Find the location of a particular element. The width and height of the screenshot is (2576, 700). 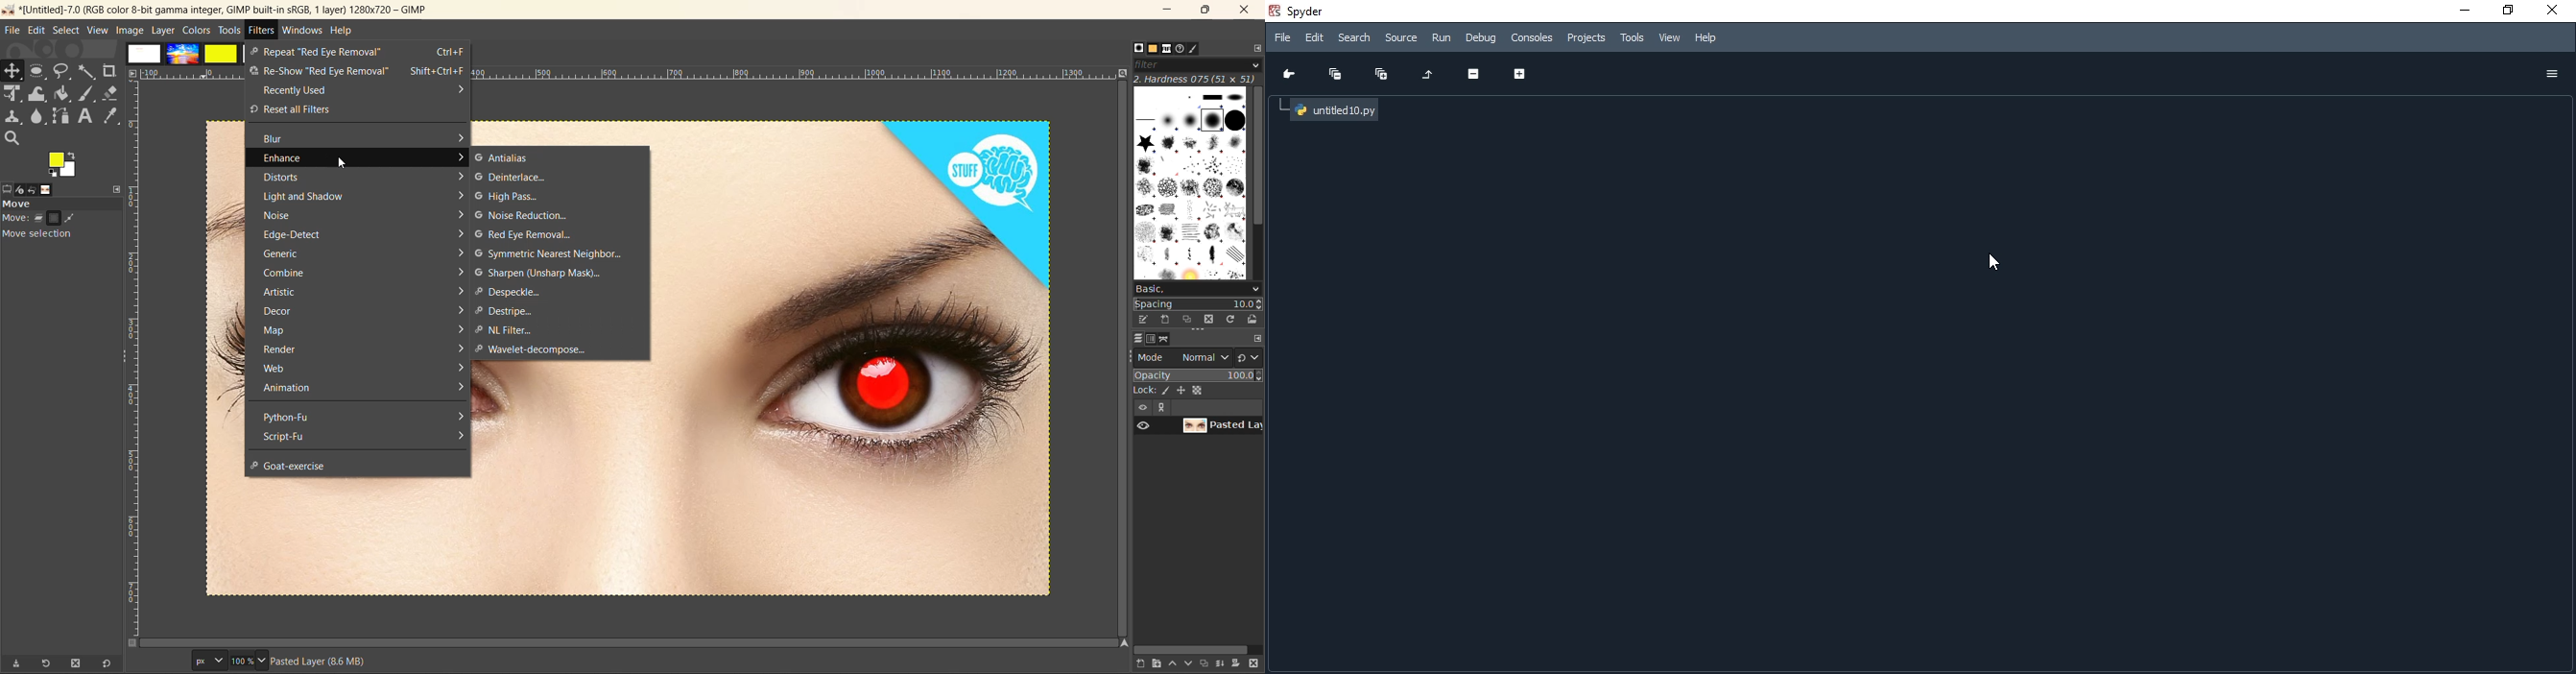

search is located at coordinates (1354, 38).